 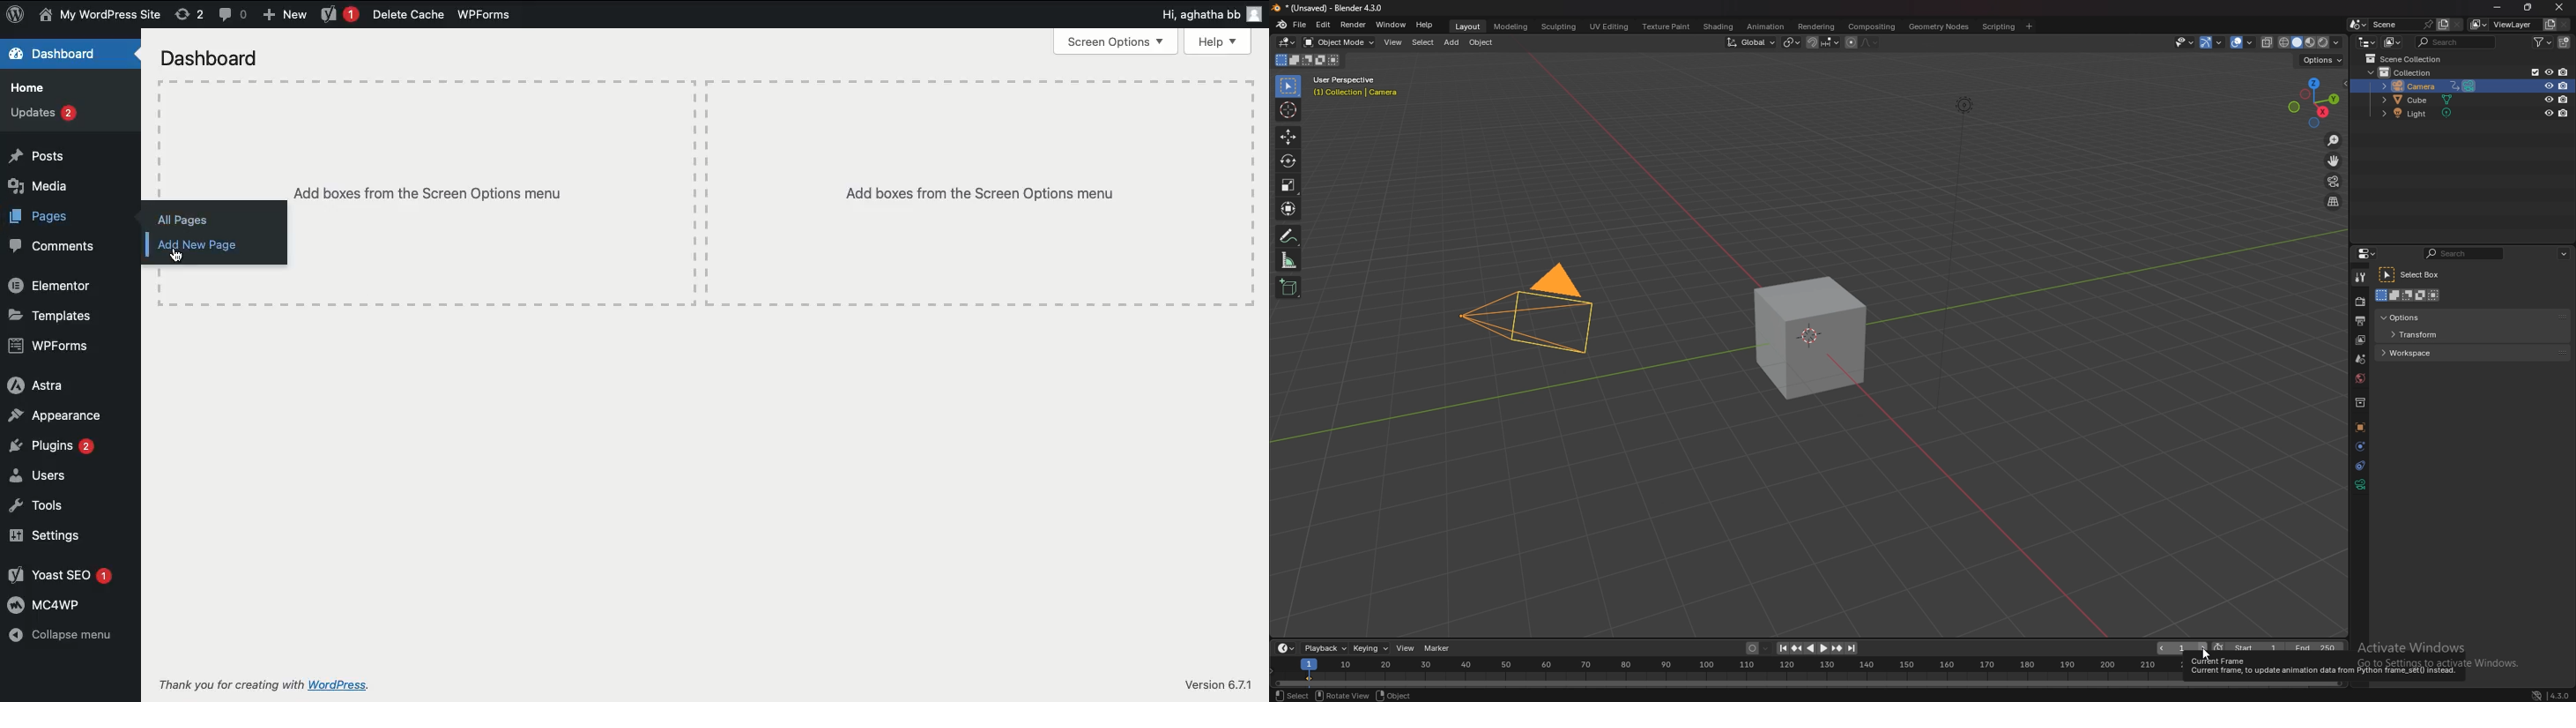 What do you see at coordinates (186, 218) in the screenshot?
I see `All pages` at bounding box center [186, 218].